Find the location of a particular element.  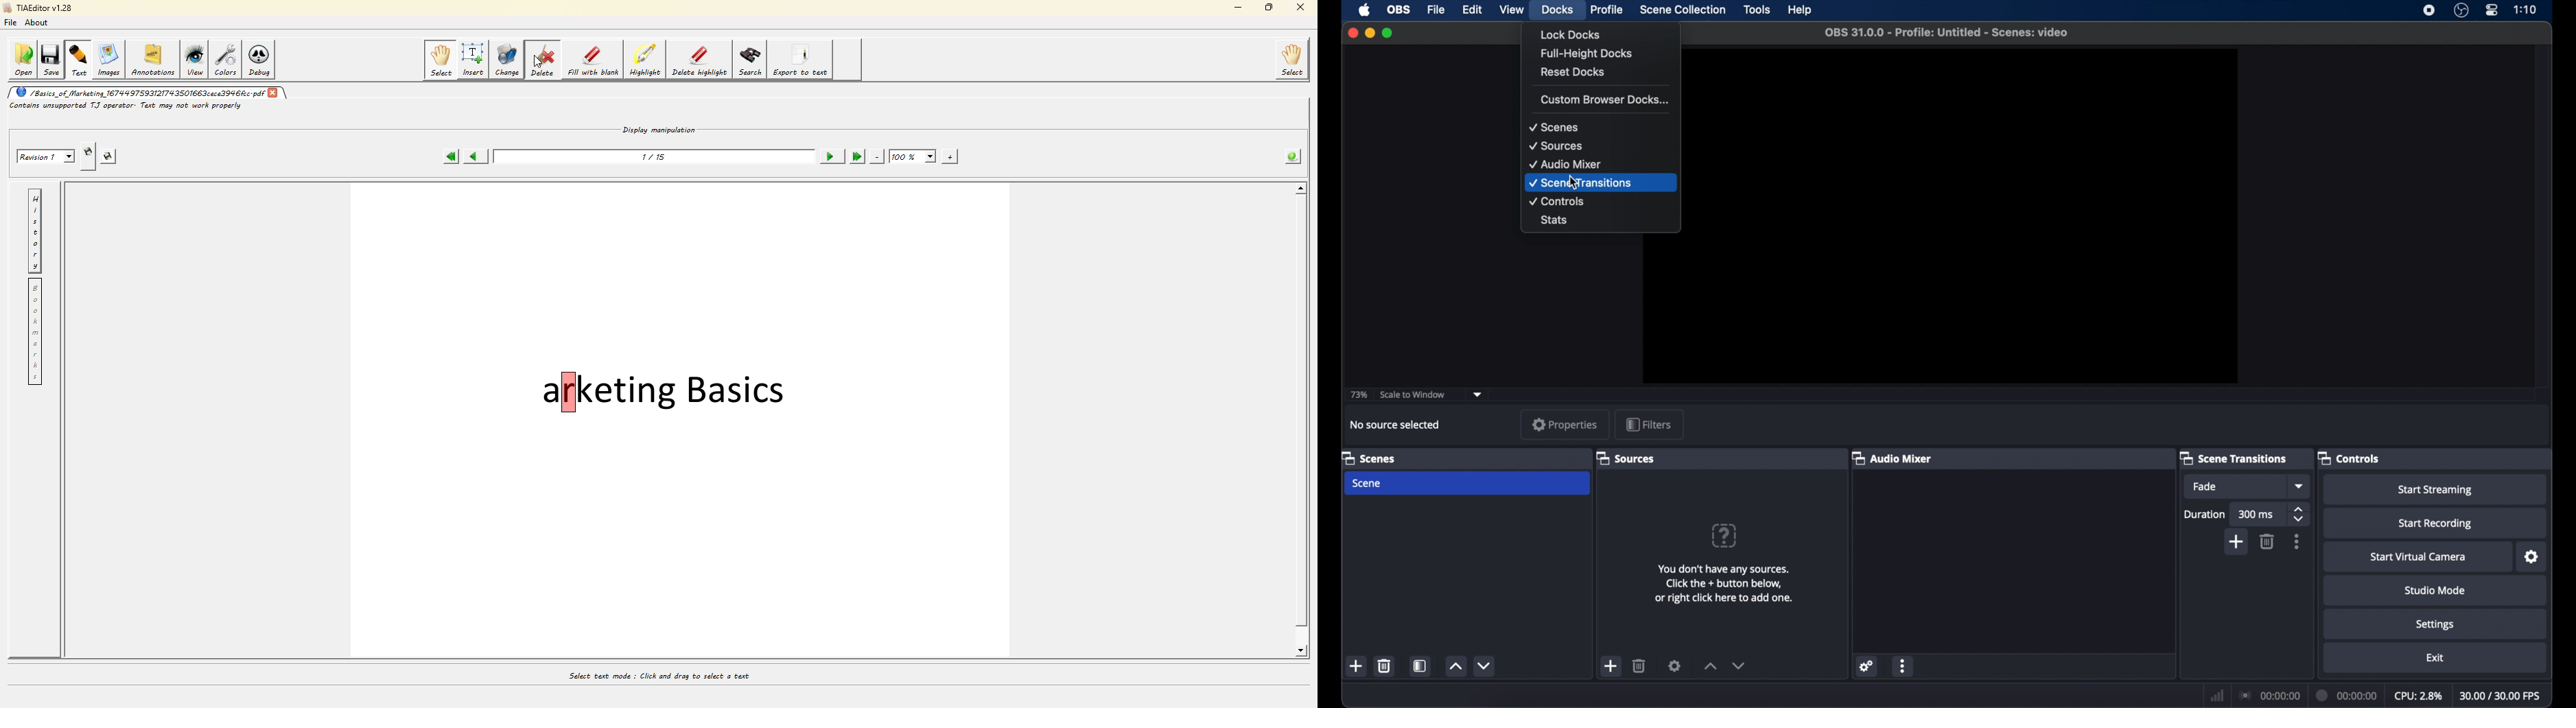

file is located at coordinates (1436, 9).